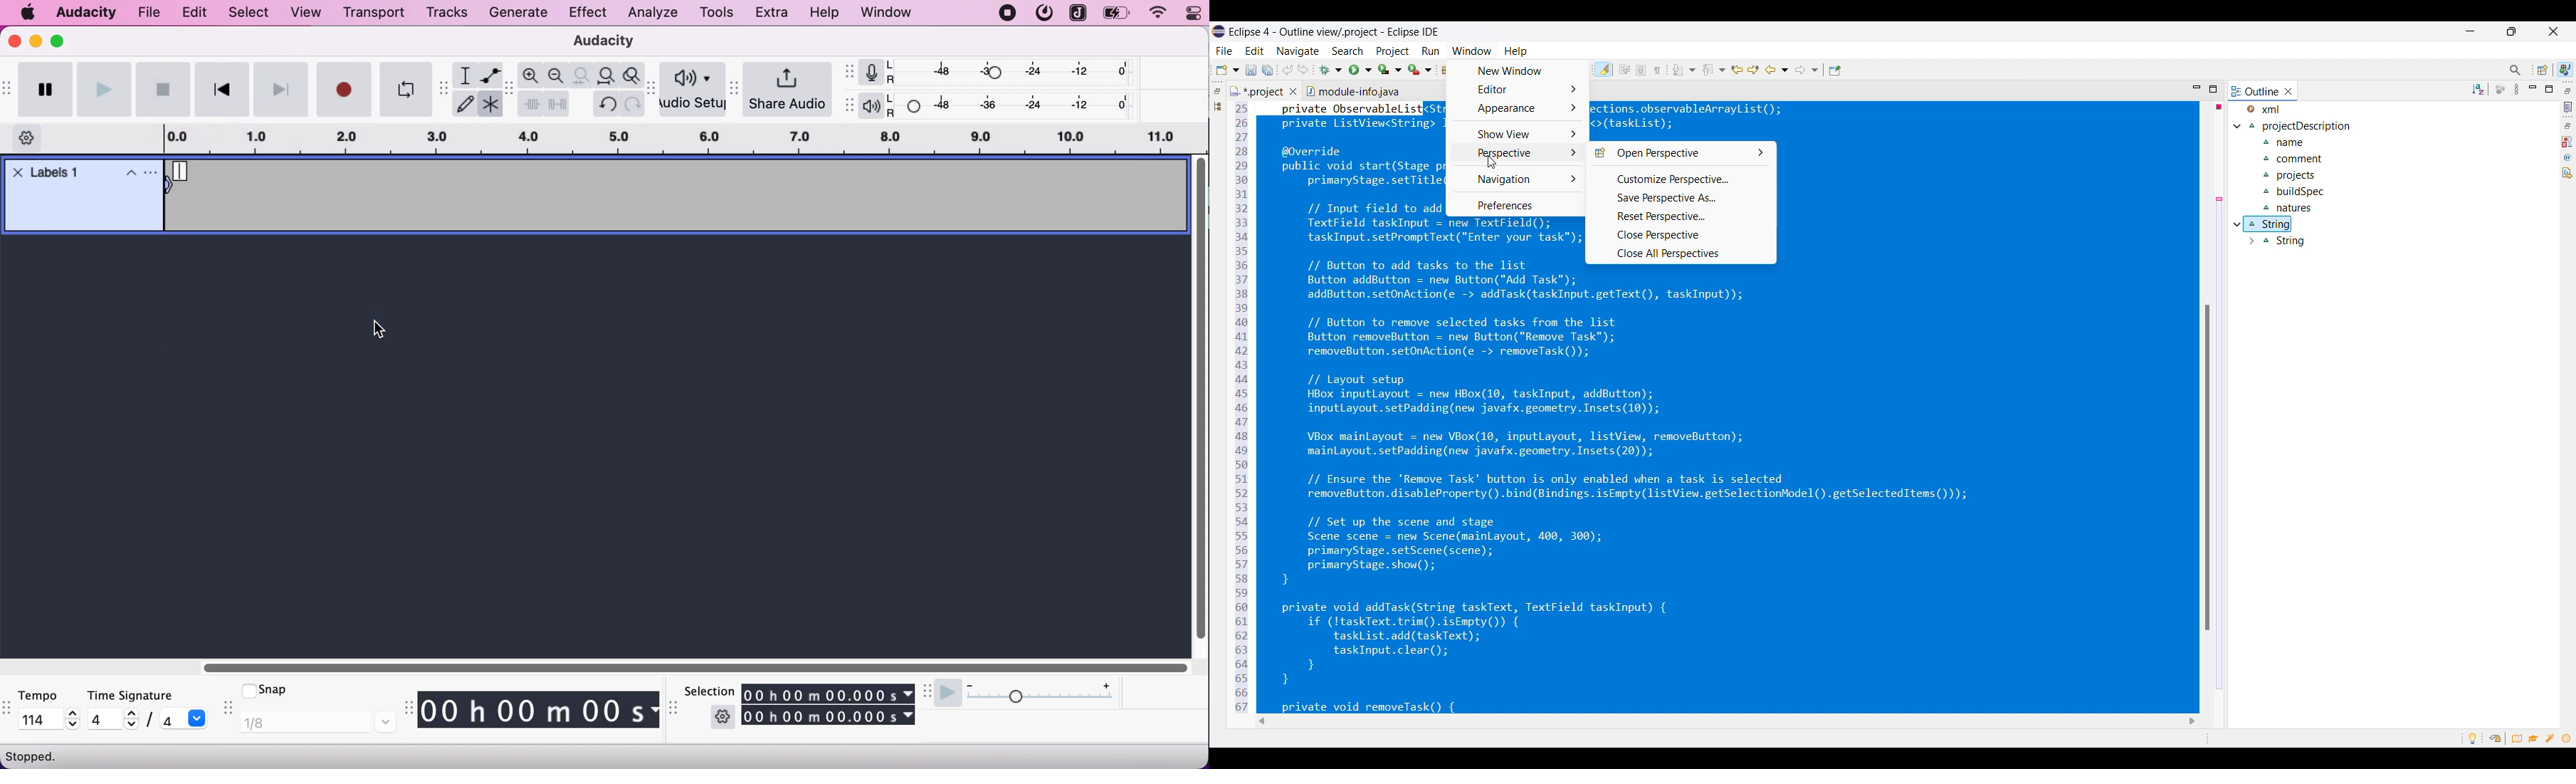  Describe the element at coordinates (151, 174) in the screenshot. I see `Settings` at that location.